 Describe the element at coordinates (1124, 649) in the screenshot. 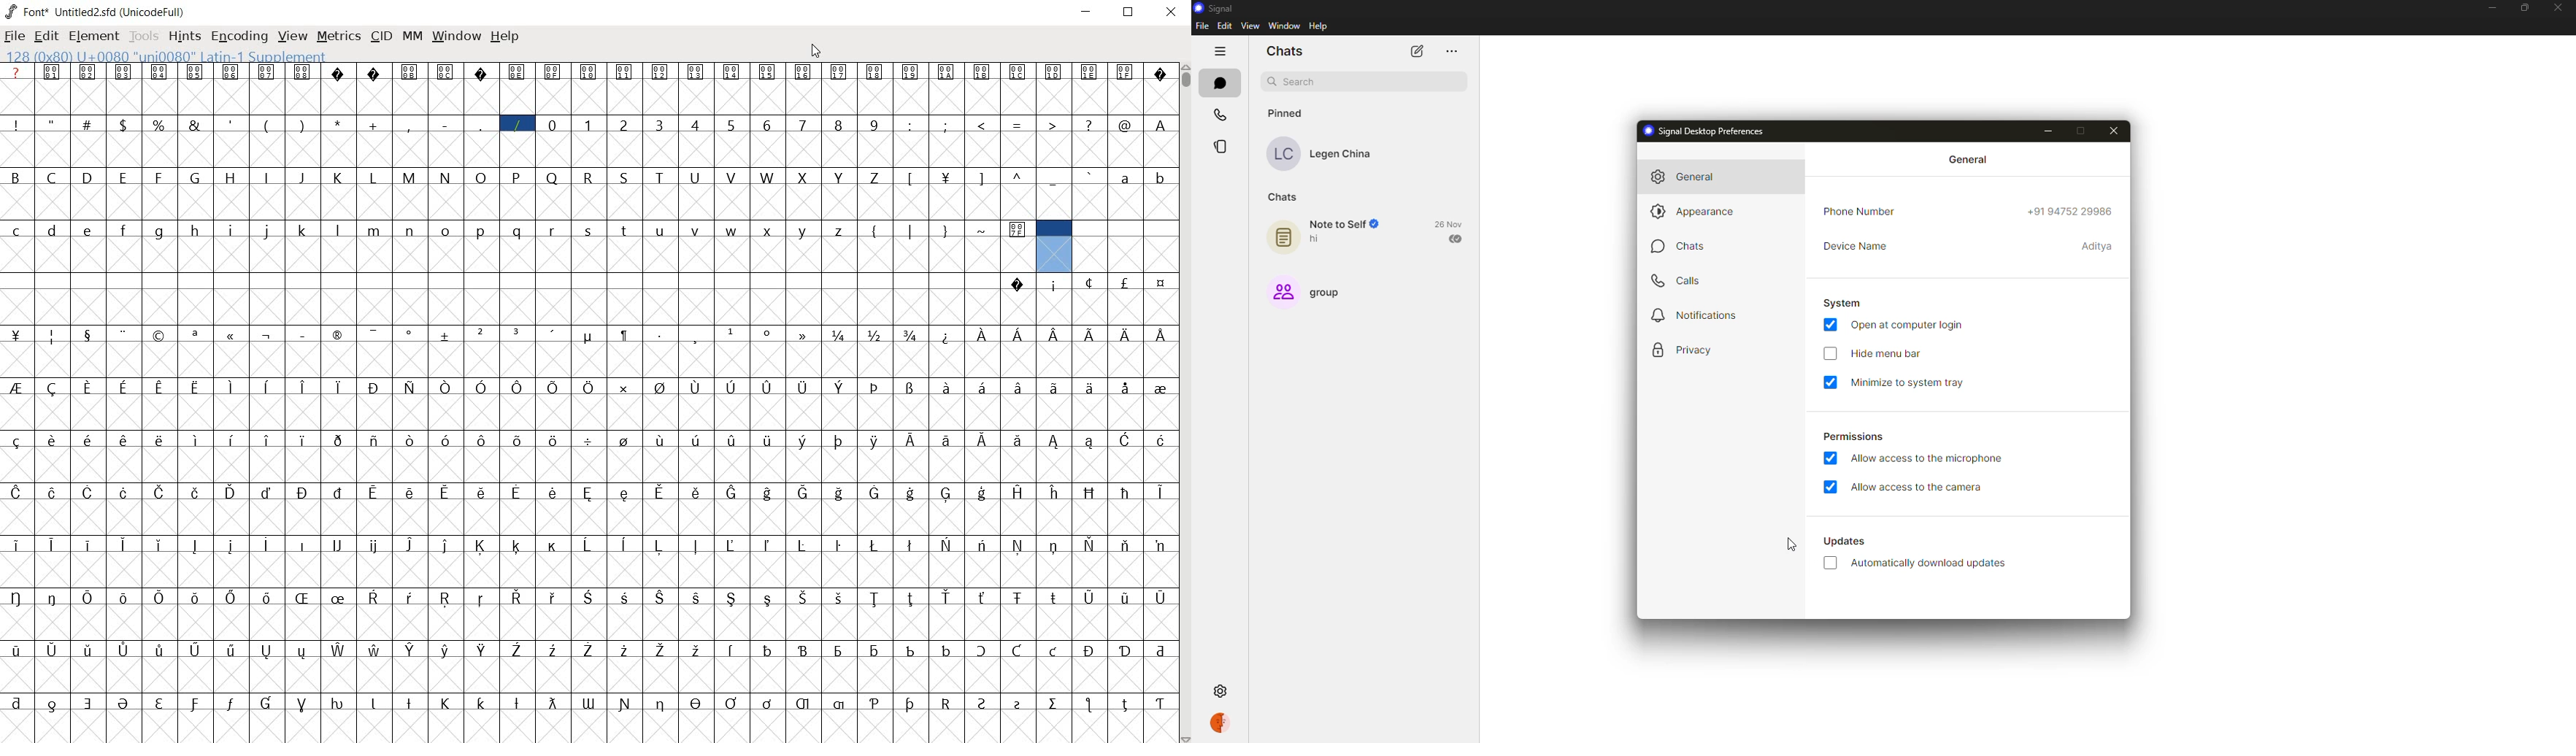

I see `Symbol` at that location.